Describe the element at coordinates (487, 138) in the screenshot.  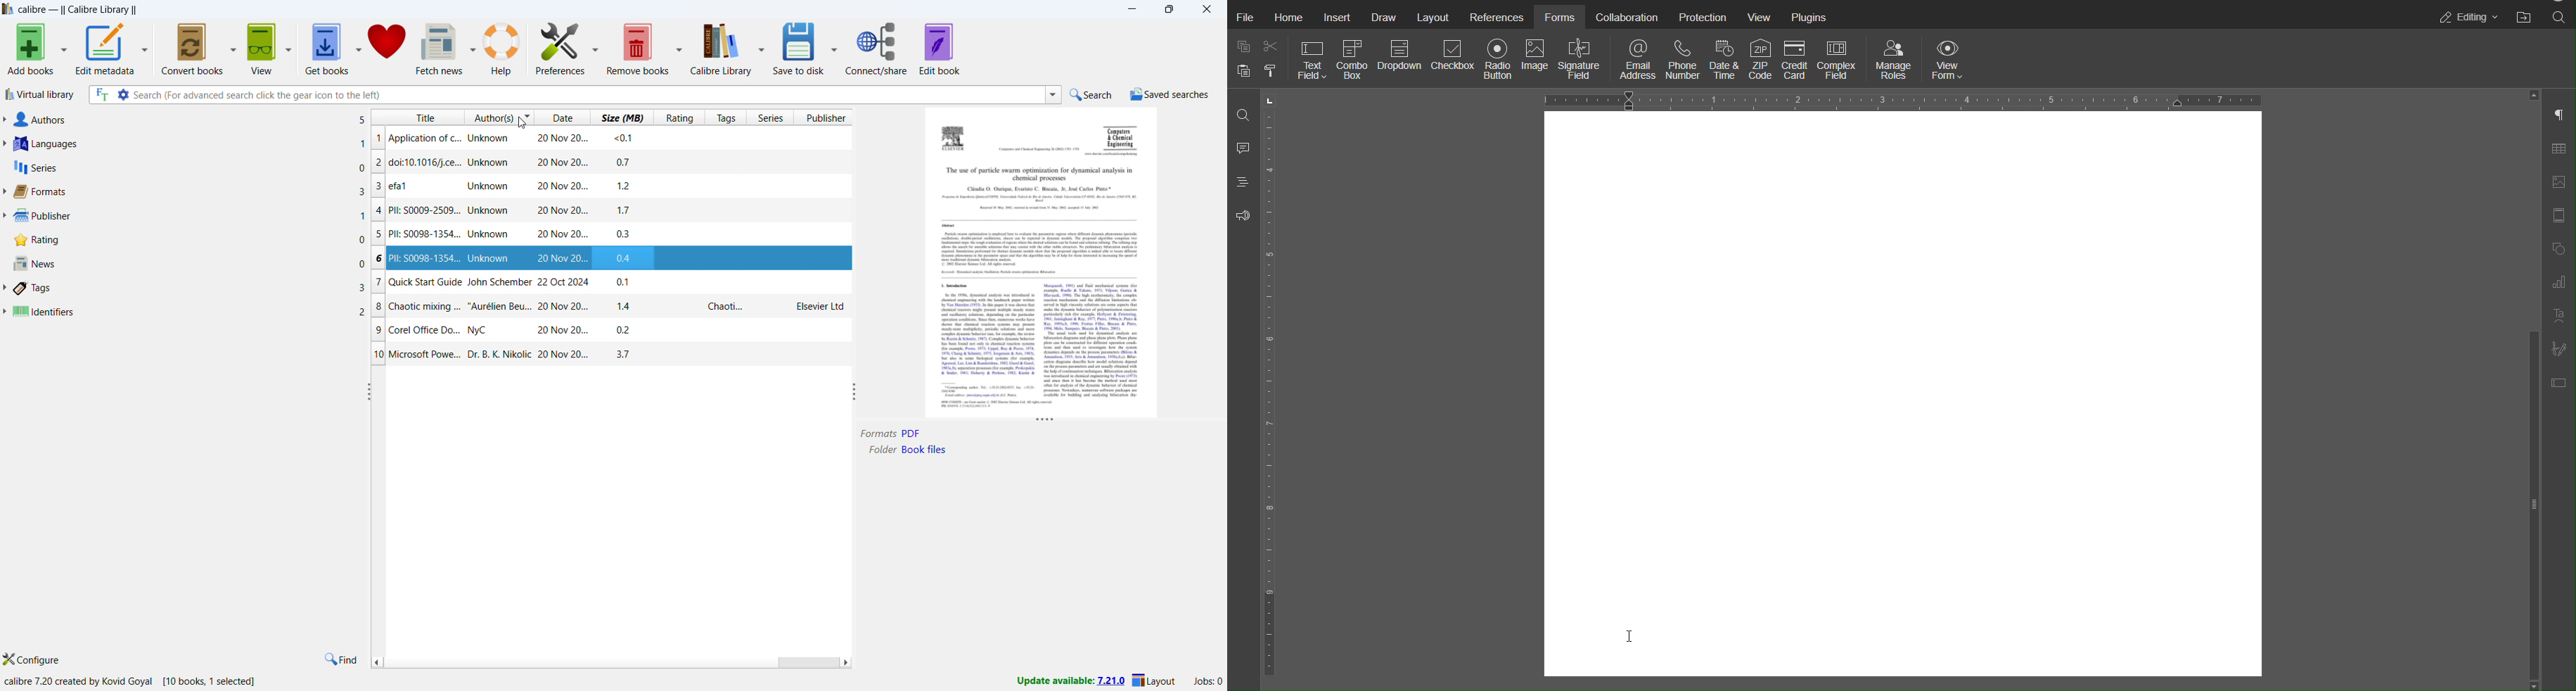
I see `Application of c... Unknown 20 Nov 20...` at that location.